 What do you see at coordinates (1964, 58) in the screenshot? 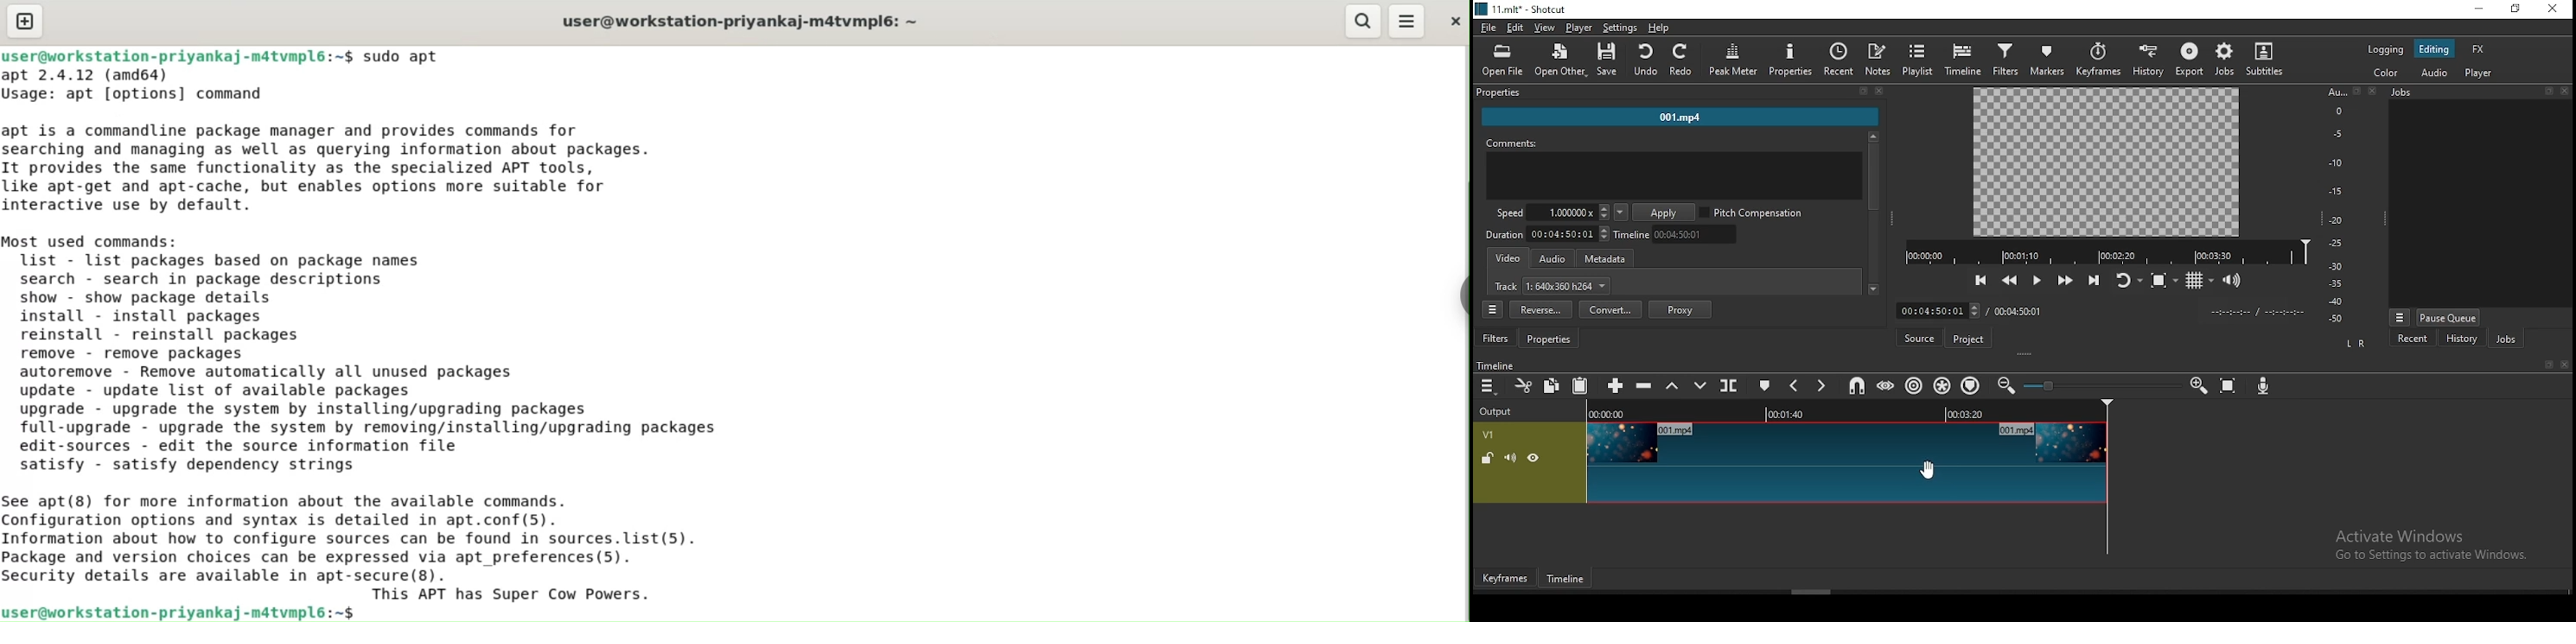
I see `timeline` at bounding box center [1964, 58].